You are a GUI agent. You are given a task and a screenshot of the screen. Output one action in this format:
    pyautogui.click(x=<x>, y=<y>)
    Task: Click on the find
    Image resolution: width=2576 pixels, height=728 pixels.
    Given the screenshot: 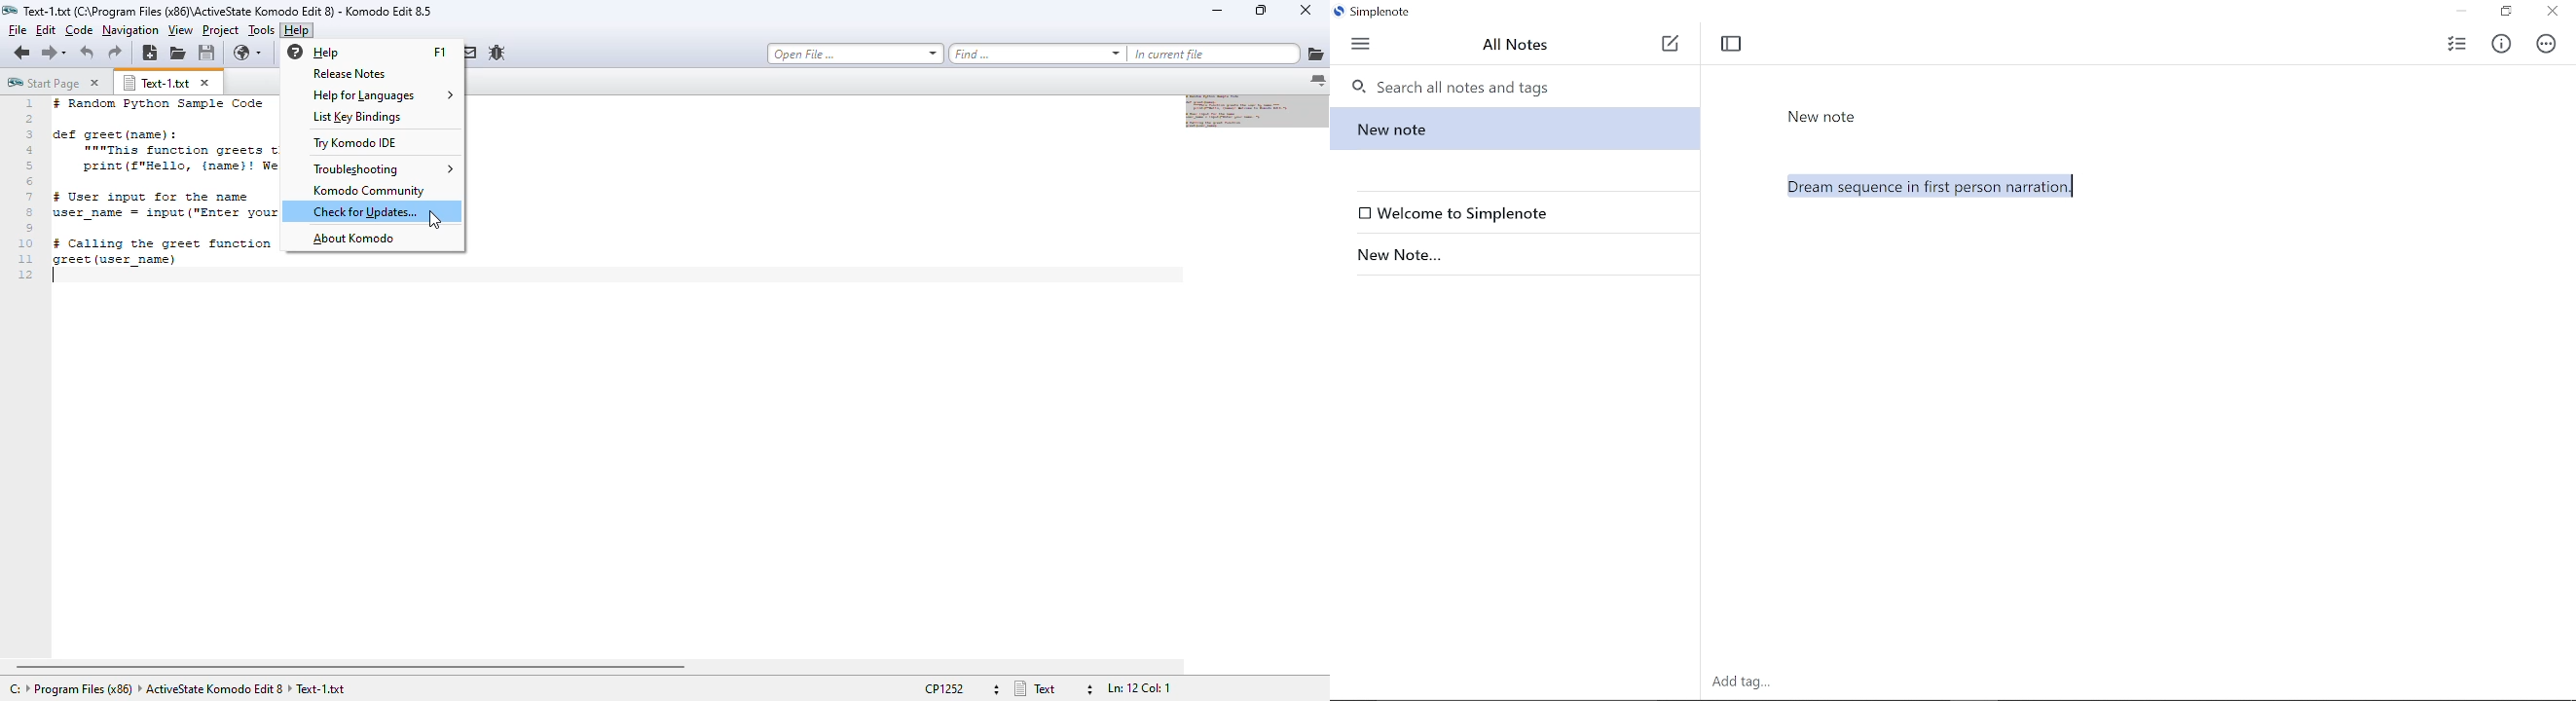 What is the action you would take?
    pyautogui.click(x=1037, y=54)
    